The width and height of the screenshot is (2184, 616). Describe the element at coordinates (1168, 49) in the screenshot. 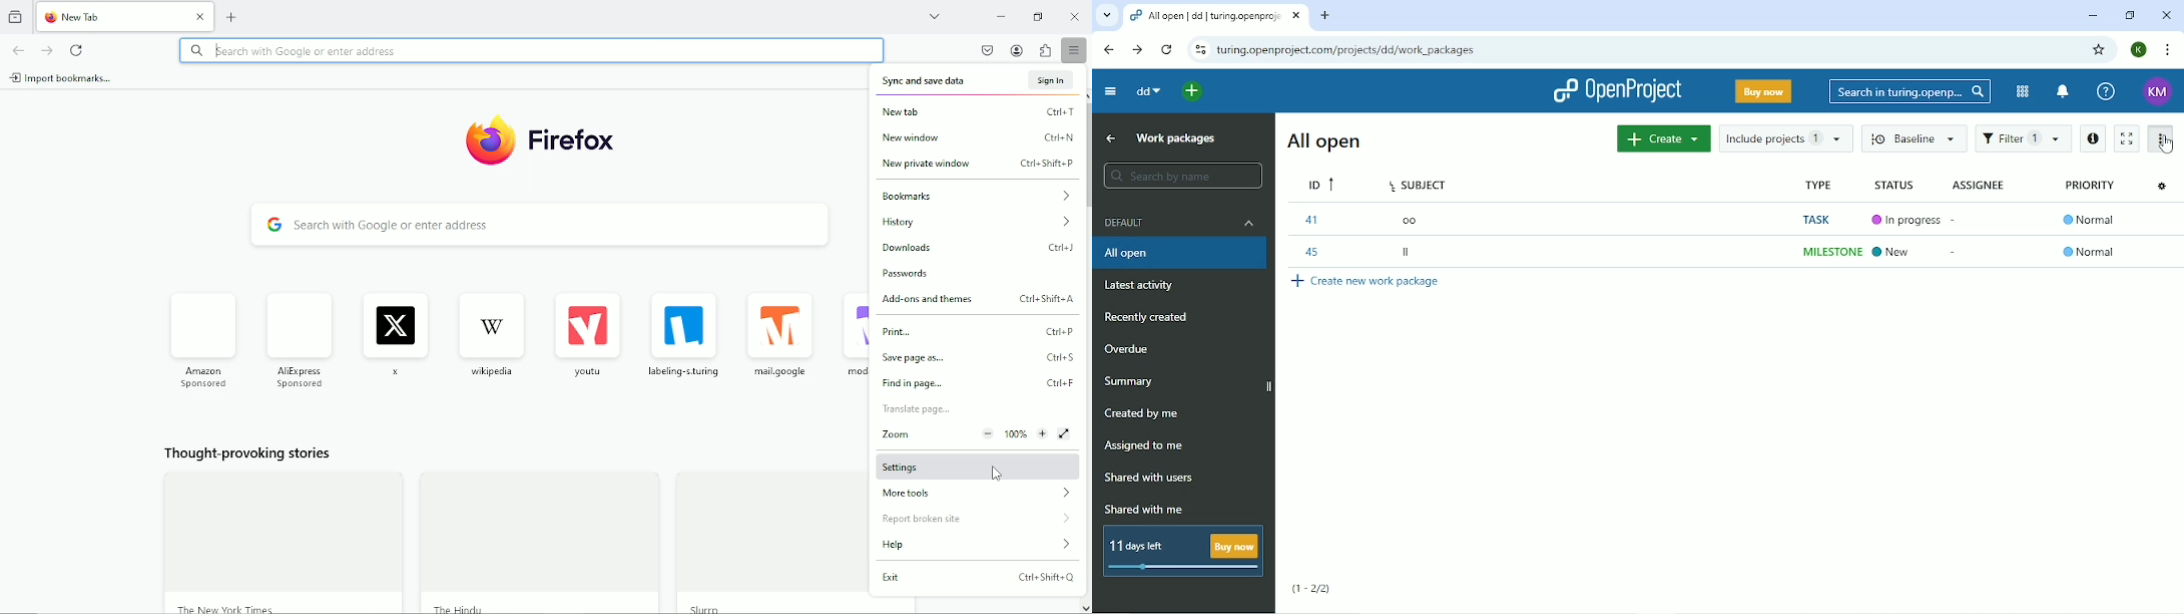

I see `Reload this page` at that location.